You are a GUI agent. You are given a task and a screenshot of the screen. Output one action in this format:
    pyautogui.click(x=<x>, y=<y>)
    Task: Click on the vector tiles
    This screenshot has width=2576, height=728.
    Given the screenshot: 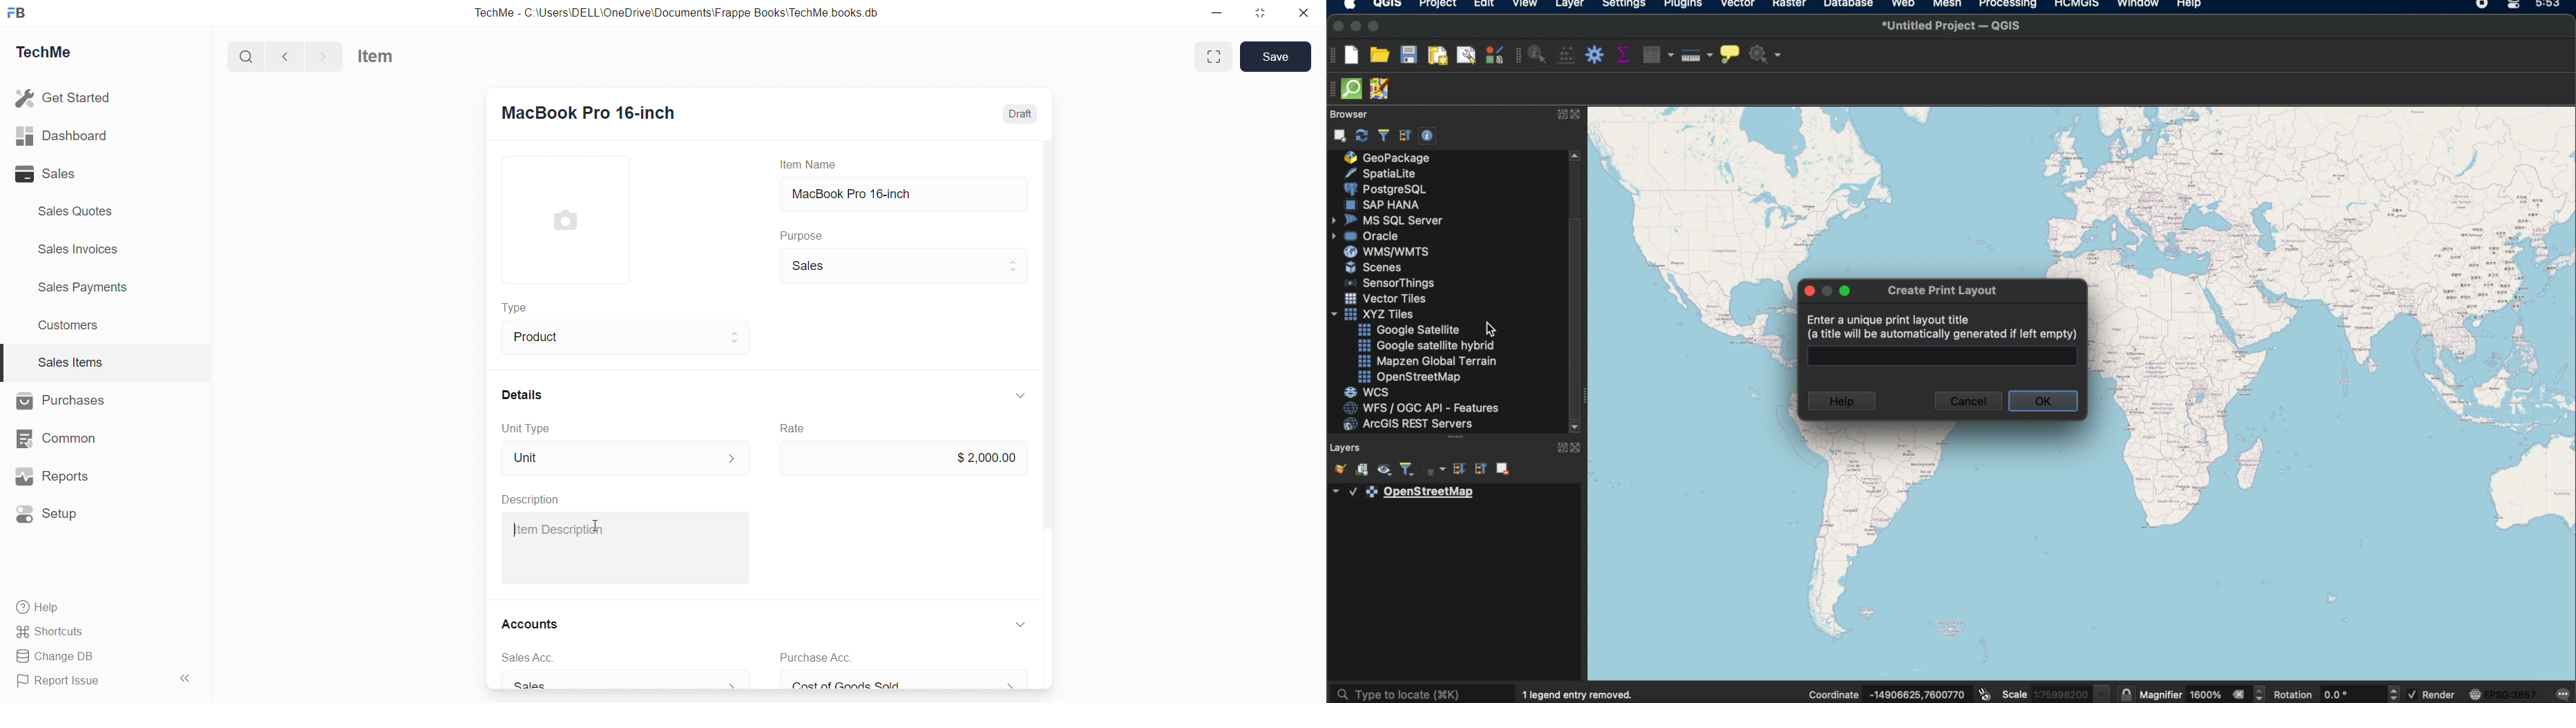 What is the action you would take?
    pyautogui.click(x=1384, y=299)
    